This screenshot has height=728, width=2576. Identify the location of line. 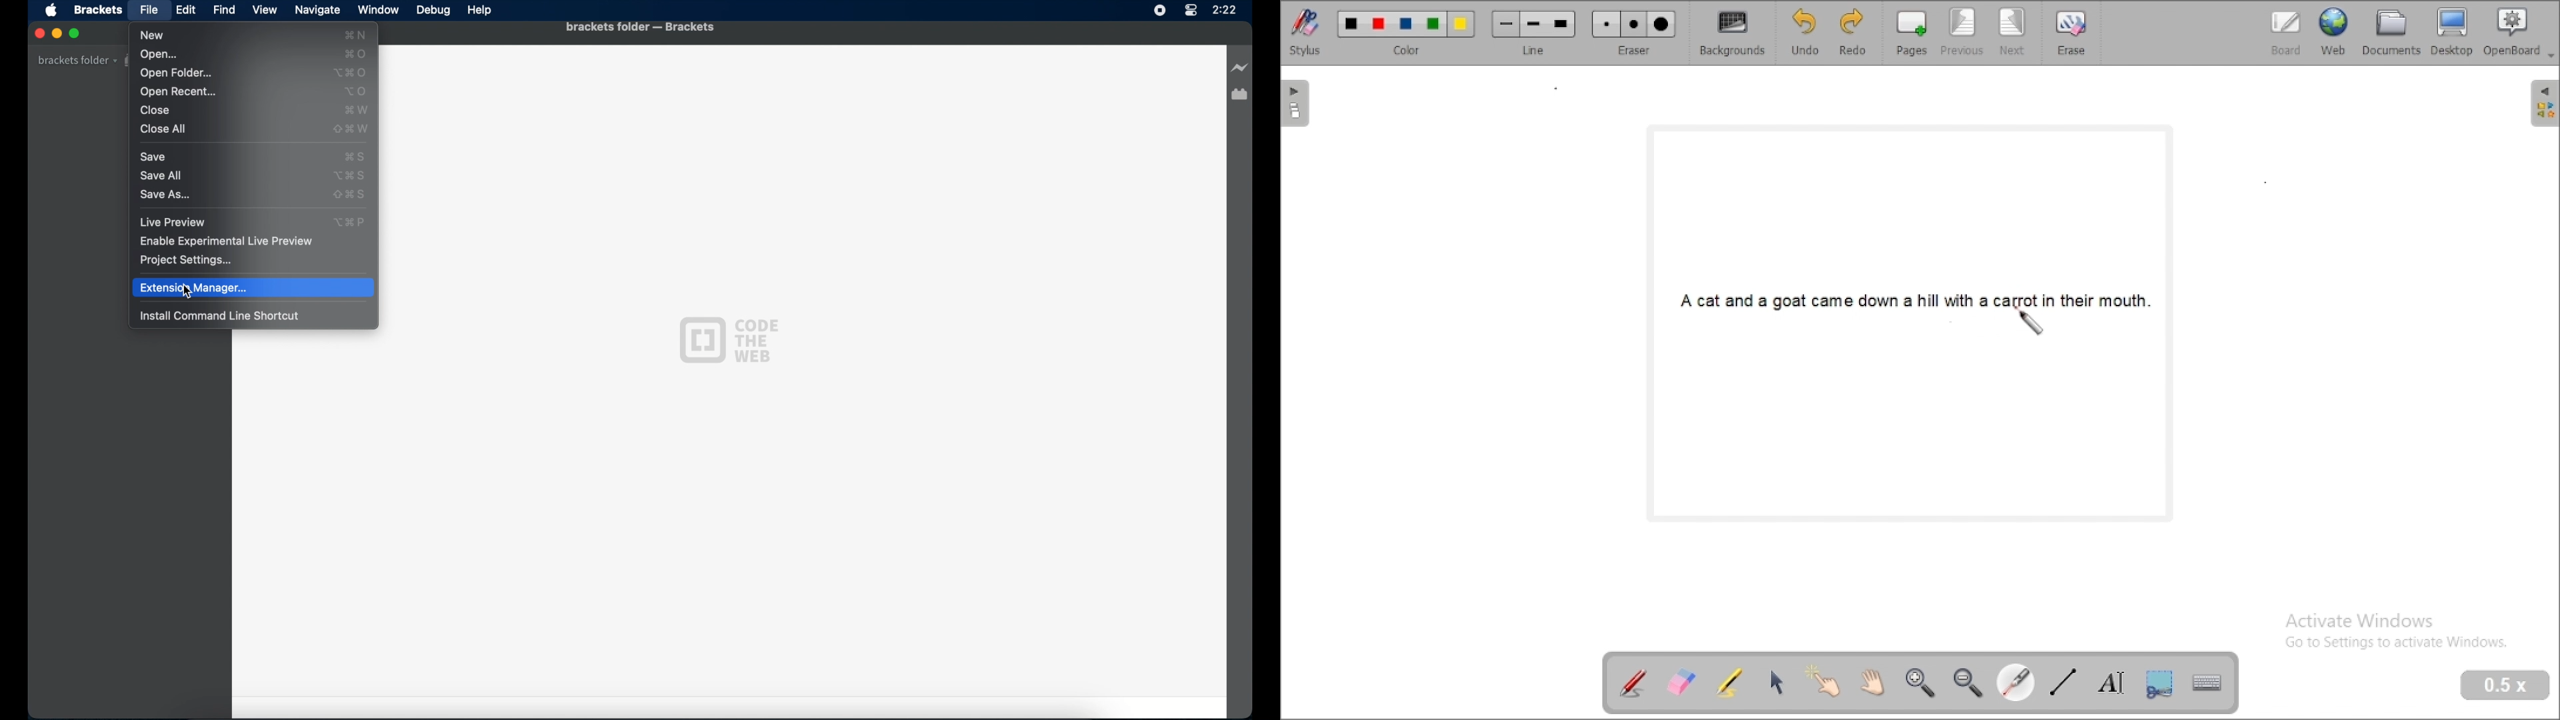
(1533, 34).